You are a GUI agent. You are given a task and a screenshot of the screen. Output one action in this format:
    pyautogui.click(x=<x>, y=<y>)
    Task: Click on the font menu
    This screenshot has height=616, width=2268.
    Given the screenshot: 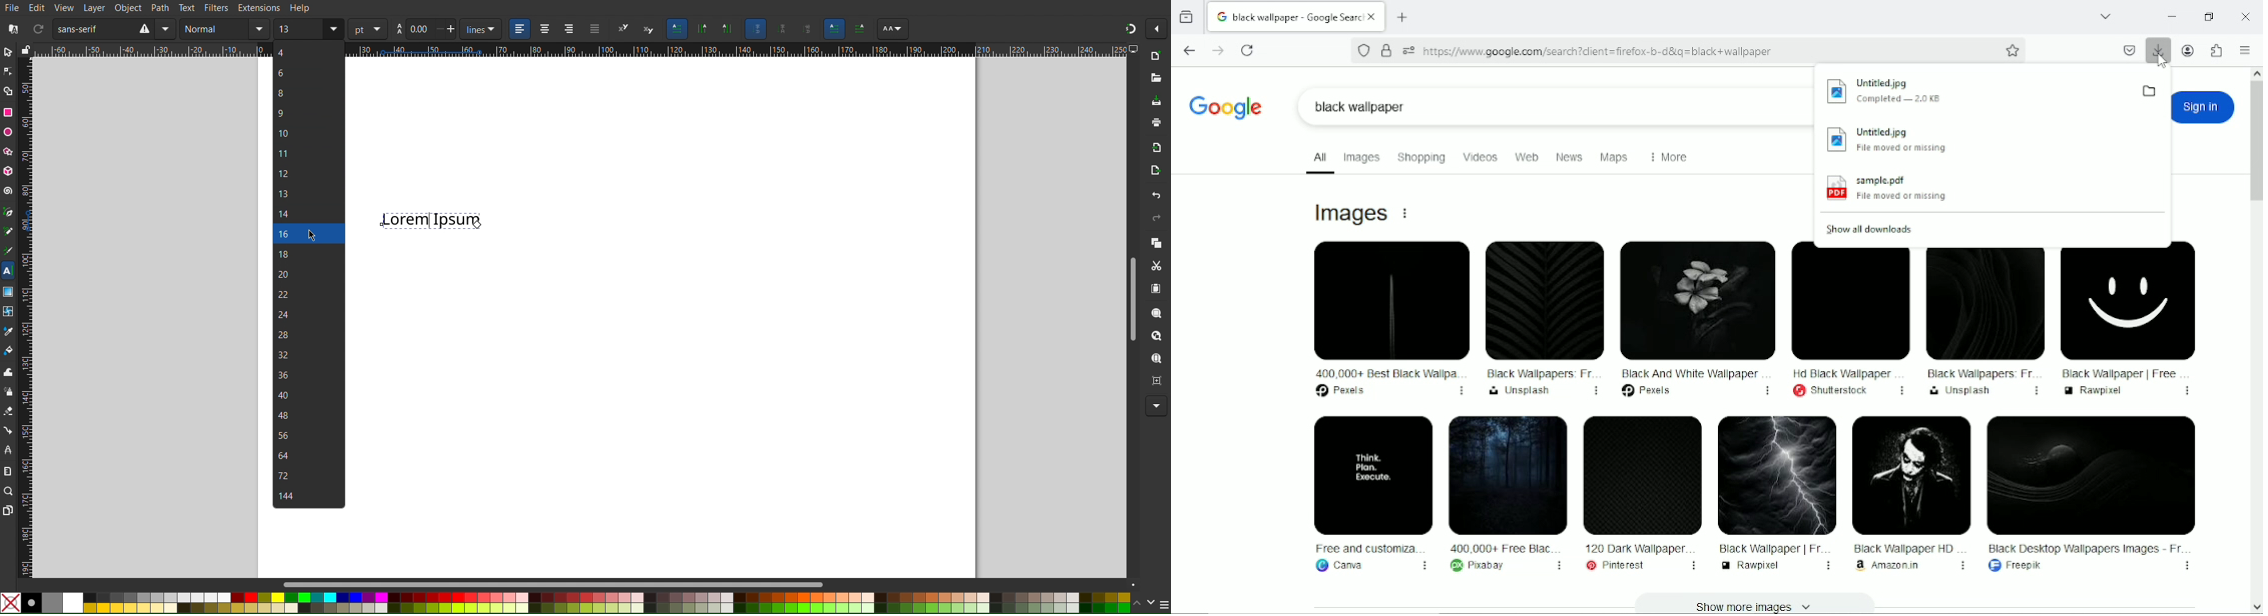 What is the action you would take?
    pyautogui.click(x=168, y=29)
    